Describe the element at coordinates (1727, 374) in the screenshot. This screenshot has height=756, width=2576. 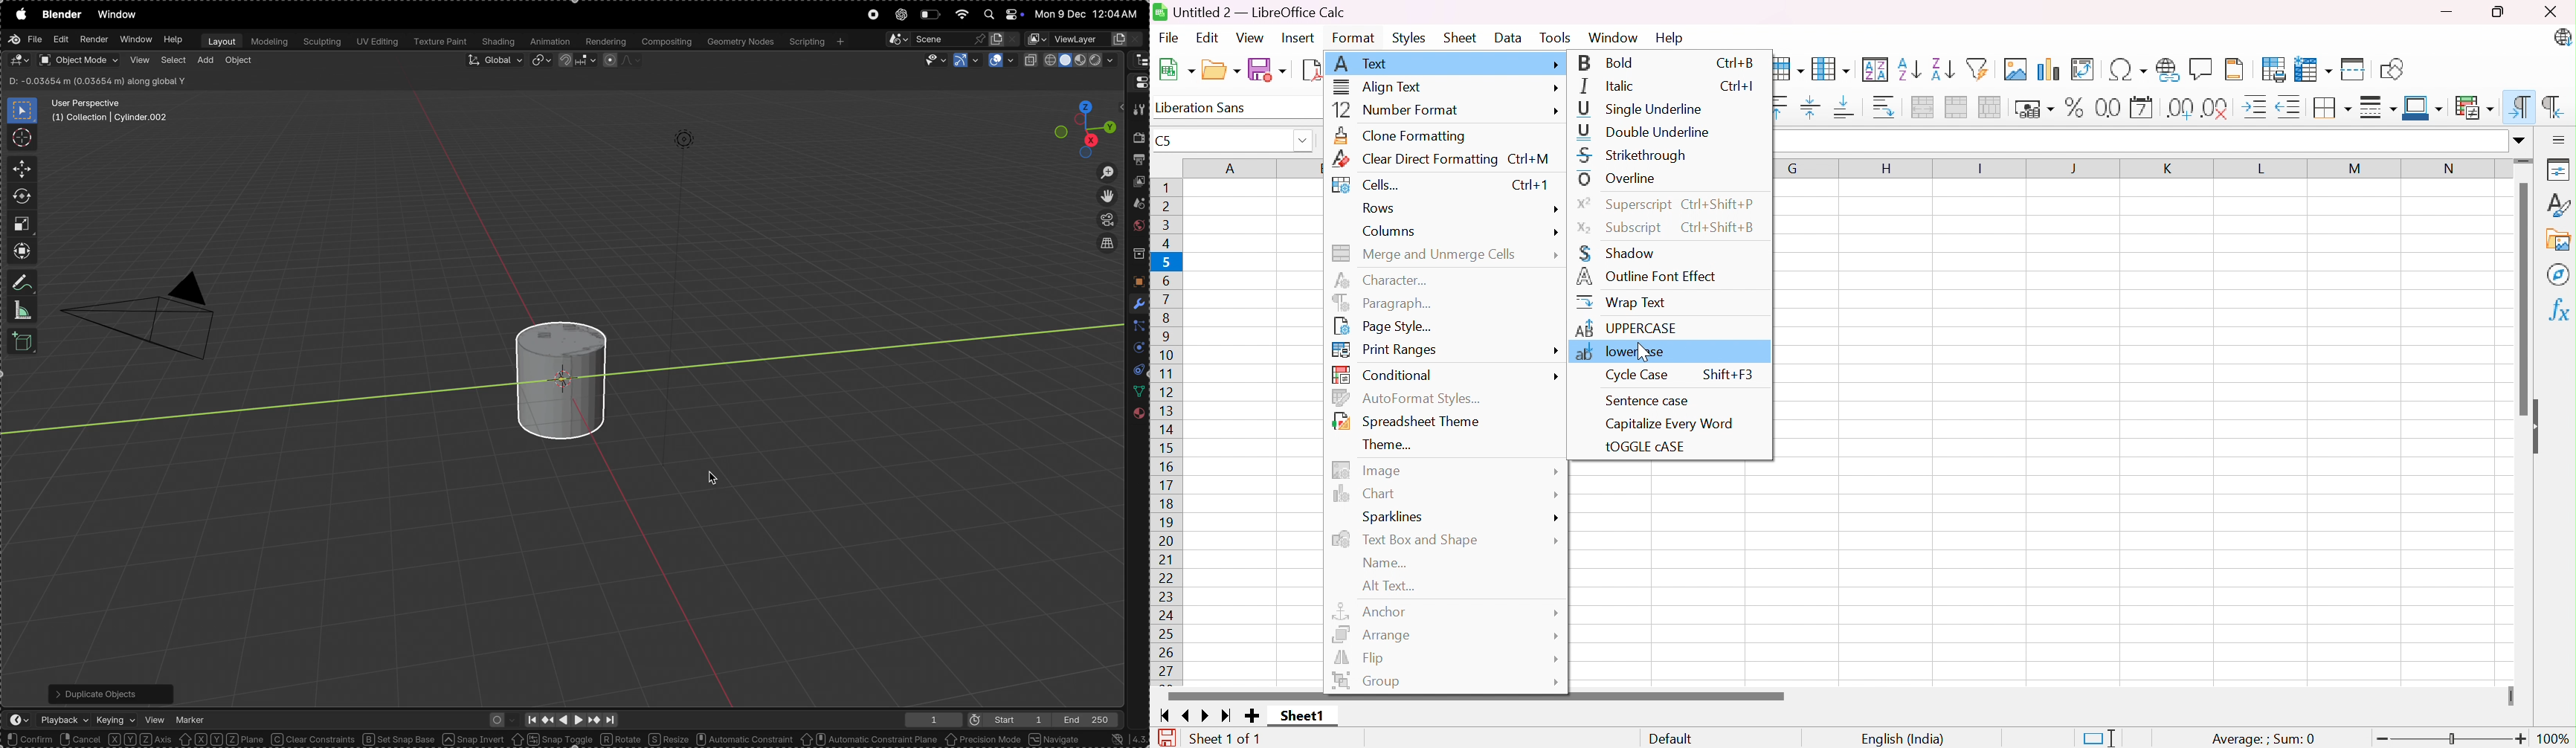
I see `Shift+F3` at that location.